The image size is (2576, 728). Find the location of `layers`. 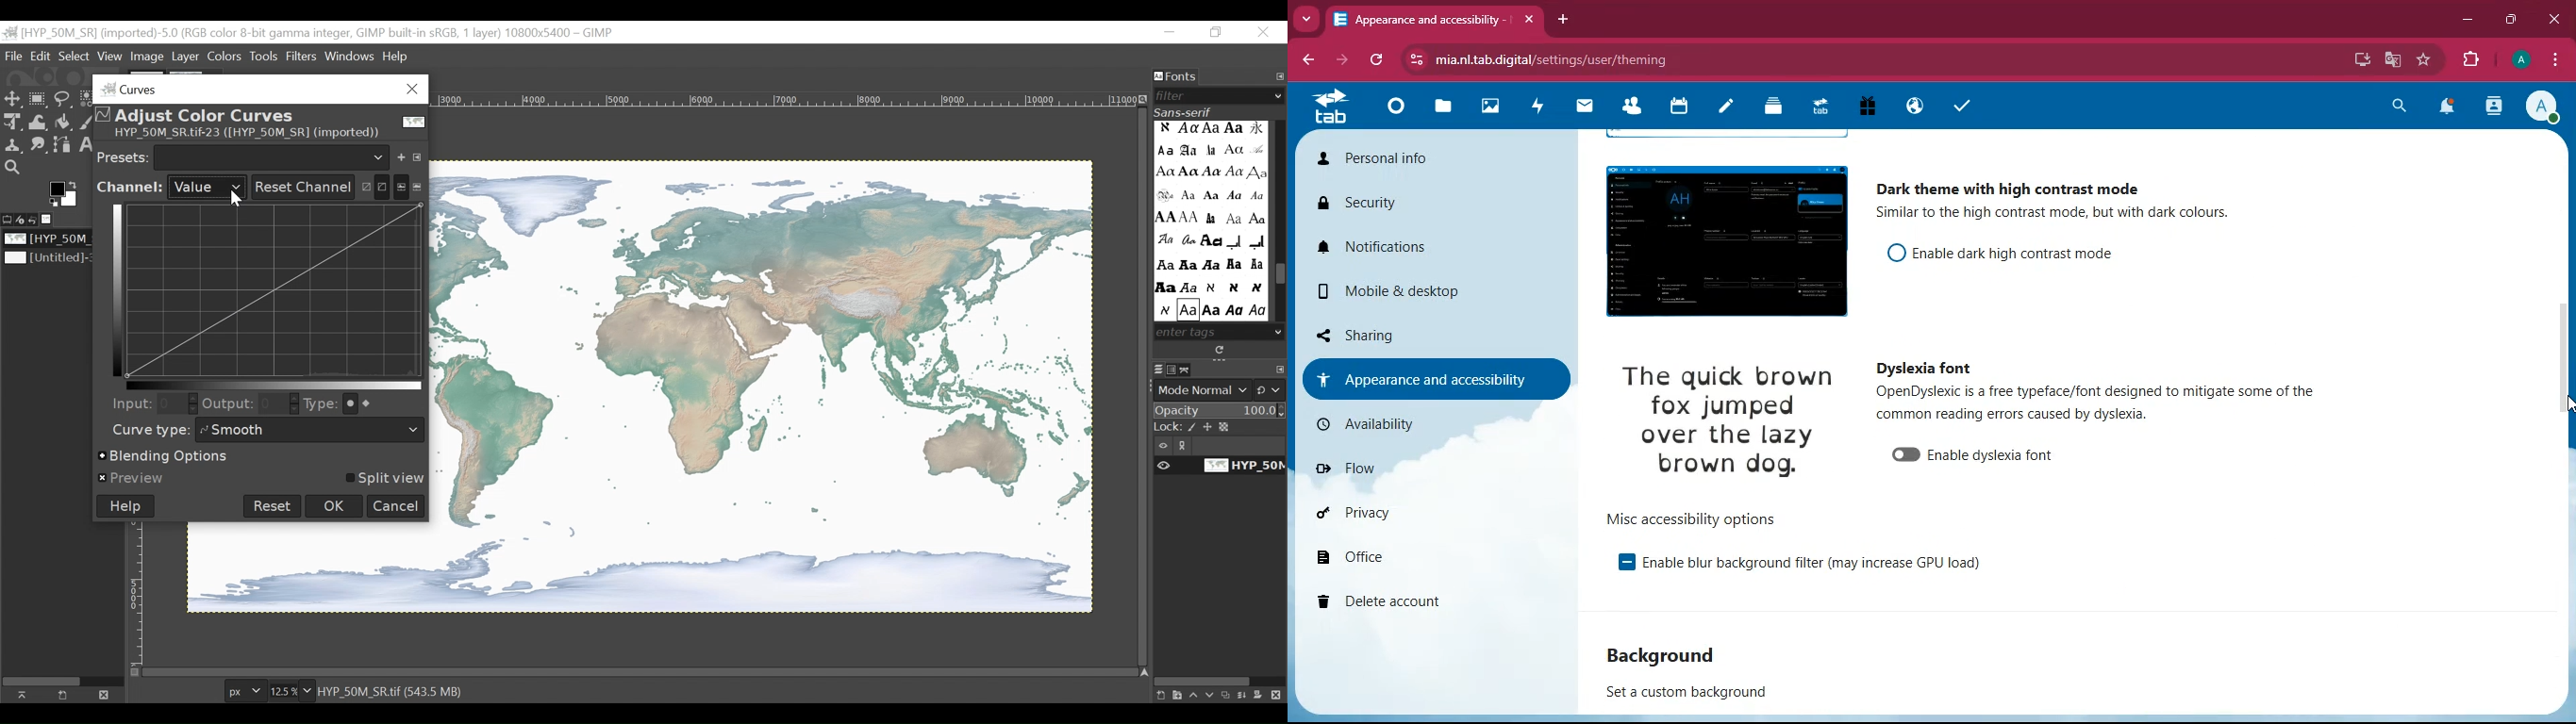

layers is located at coordinates (1778, 107).